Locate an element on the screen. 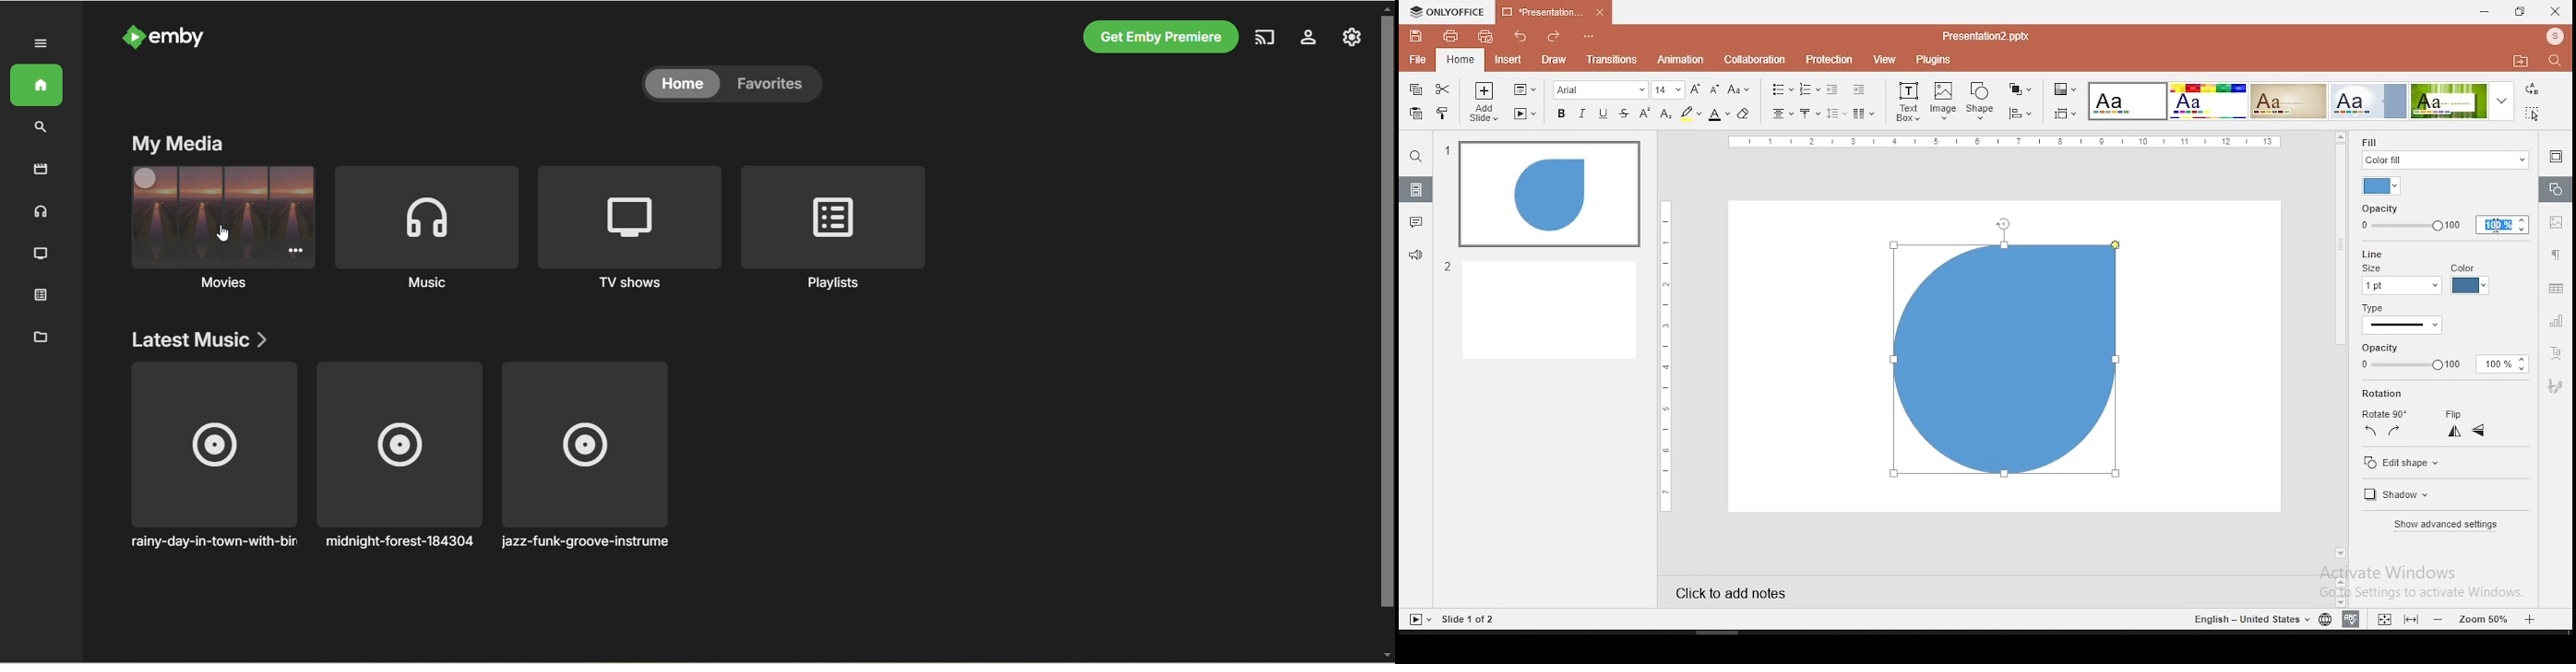  playlist is located at coordinates (41, 293).